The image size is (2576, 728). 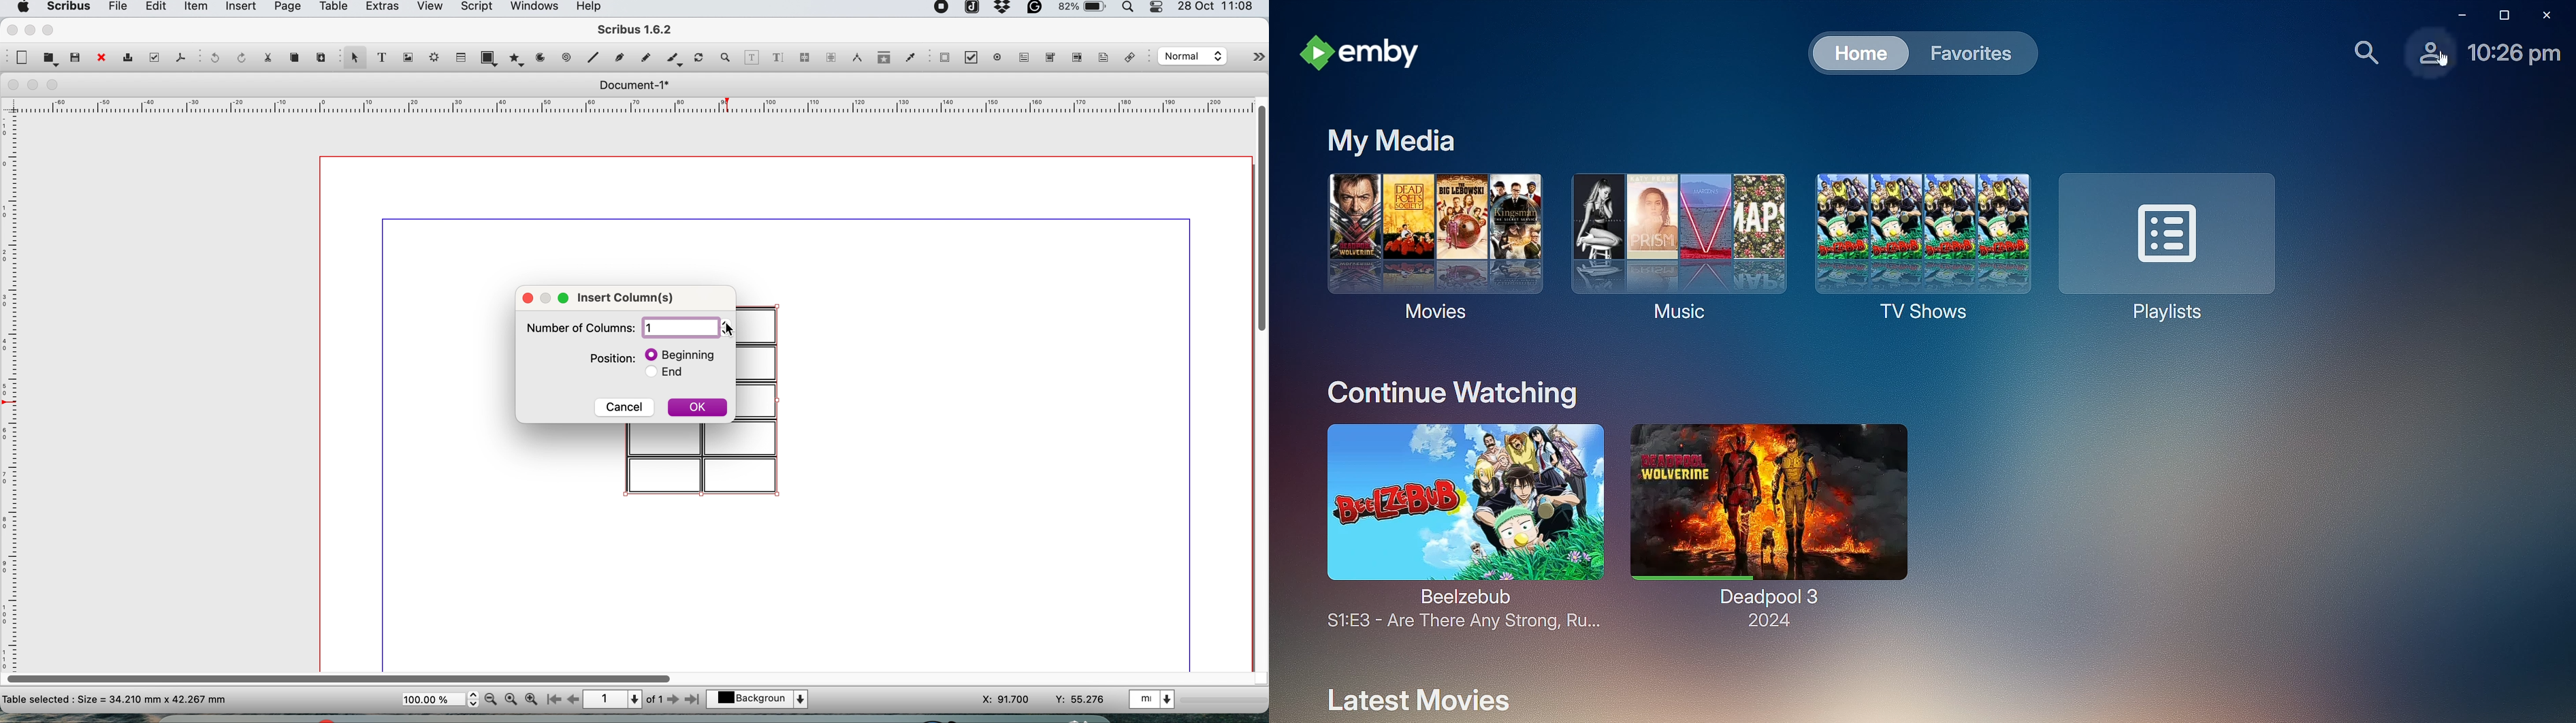 I want to click on pdf combo box, so click(x=1049, y=60).